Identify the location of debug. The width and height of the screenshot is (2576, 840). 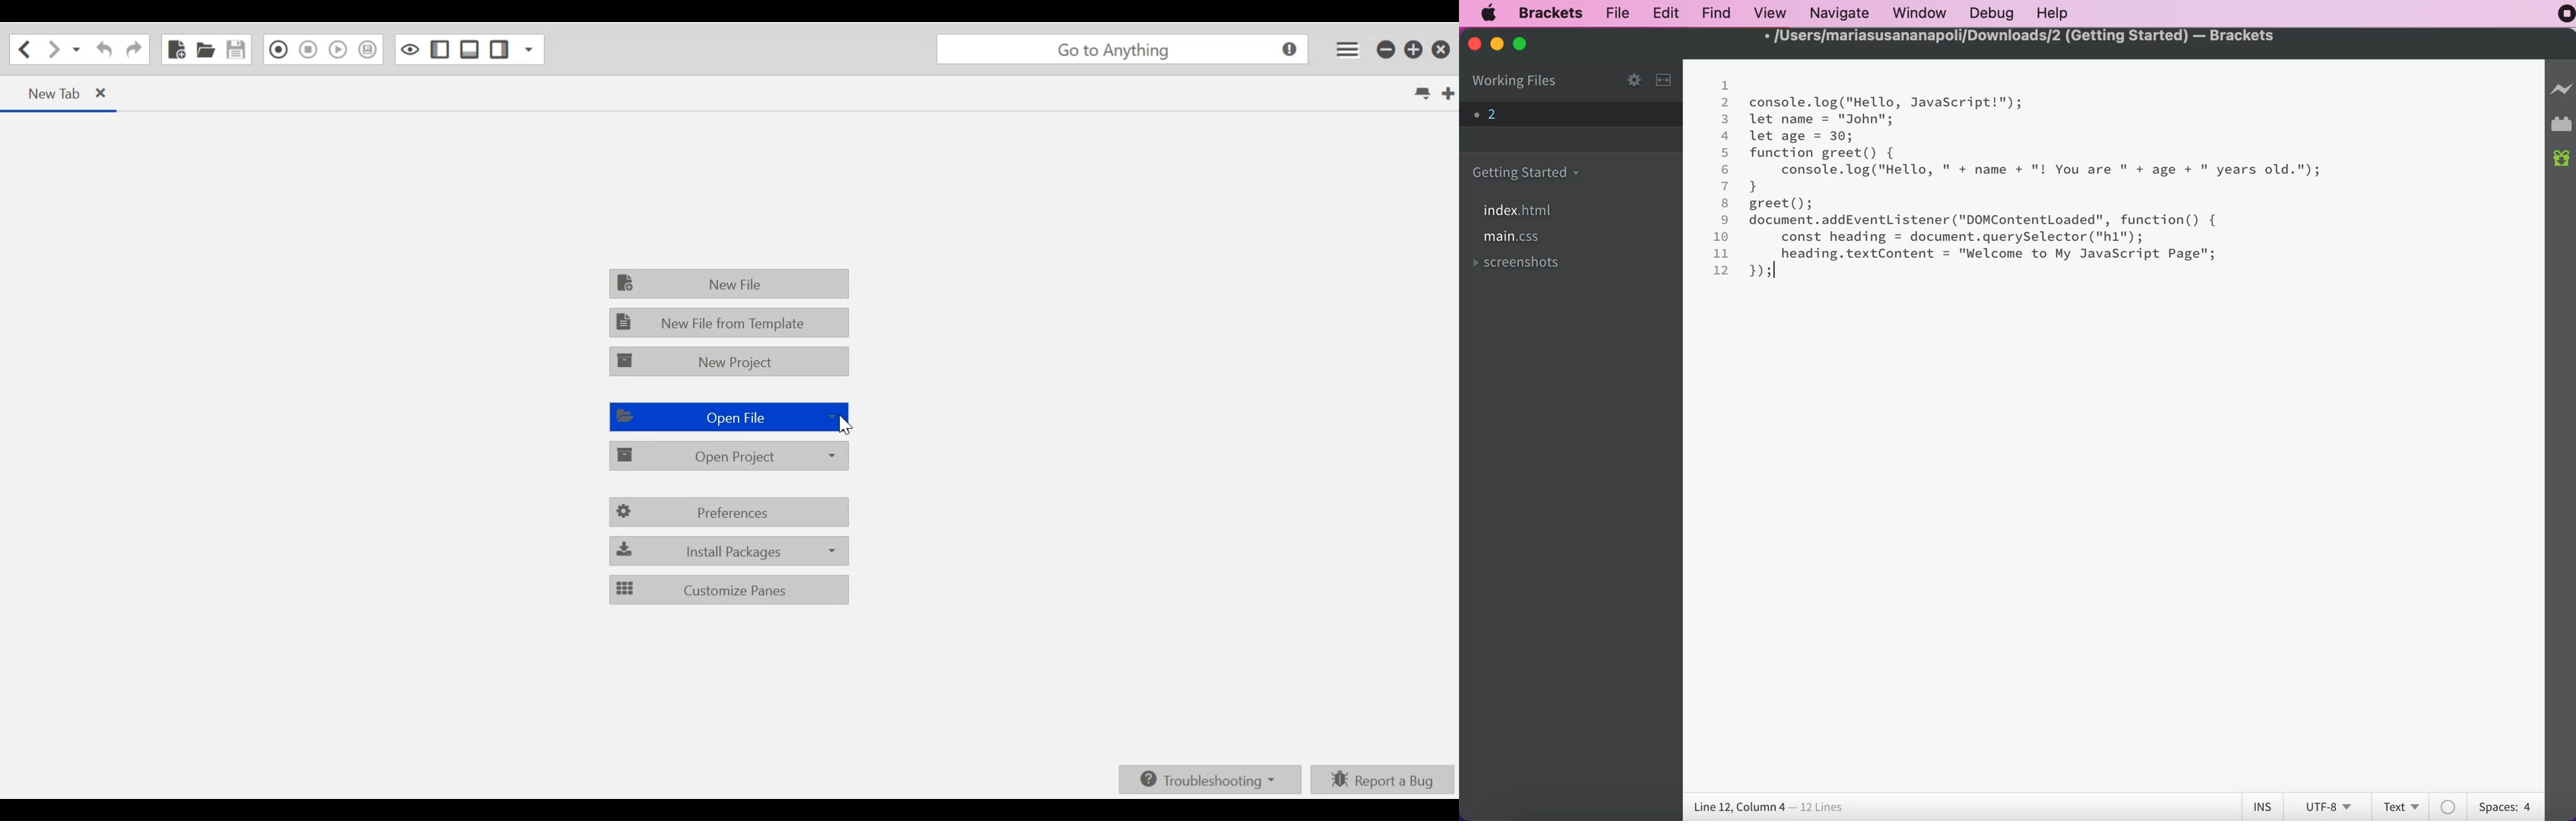
(1990, 15).